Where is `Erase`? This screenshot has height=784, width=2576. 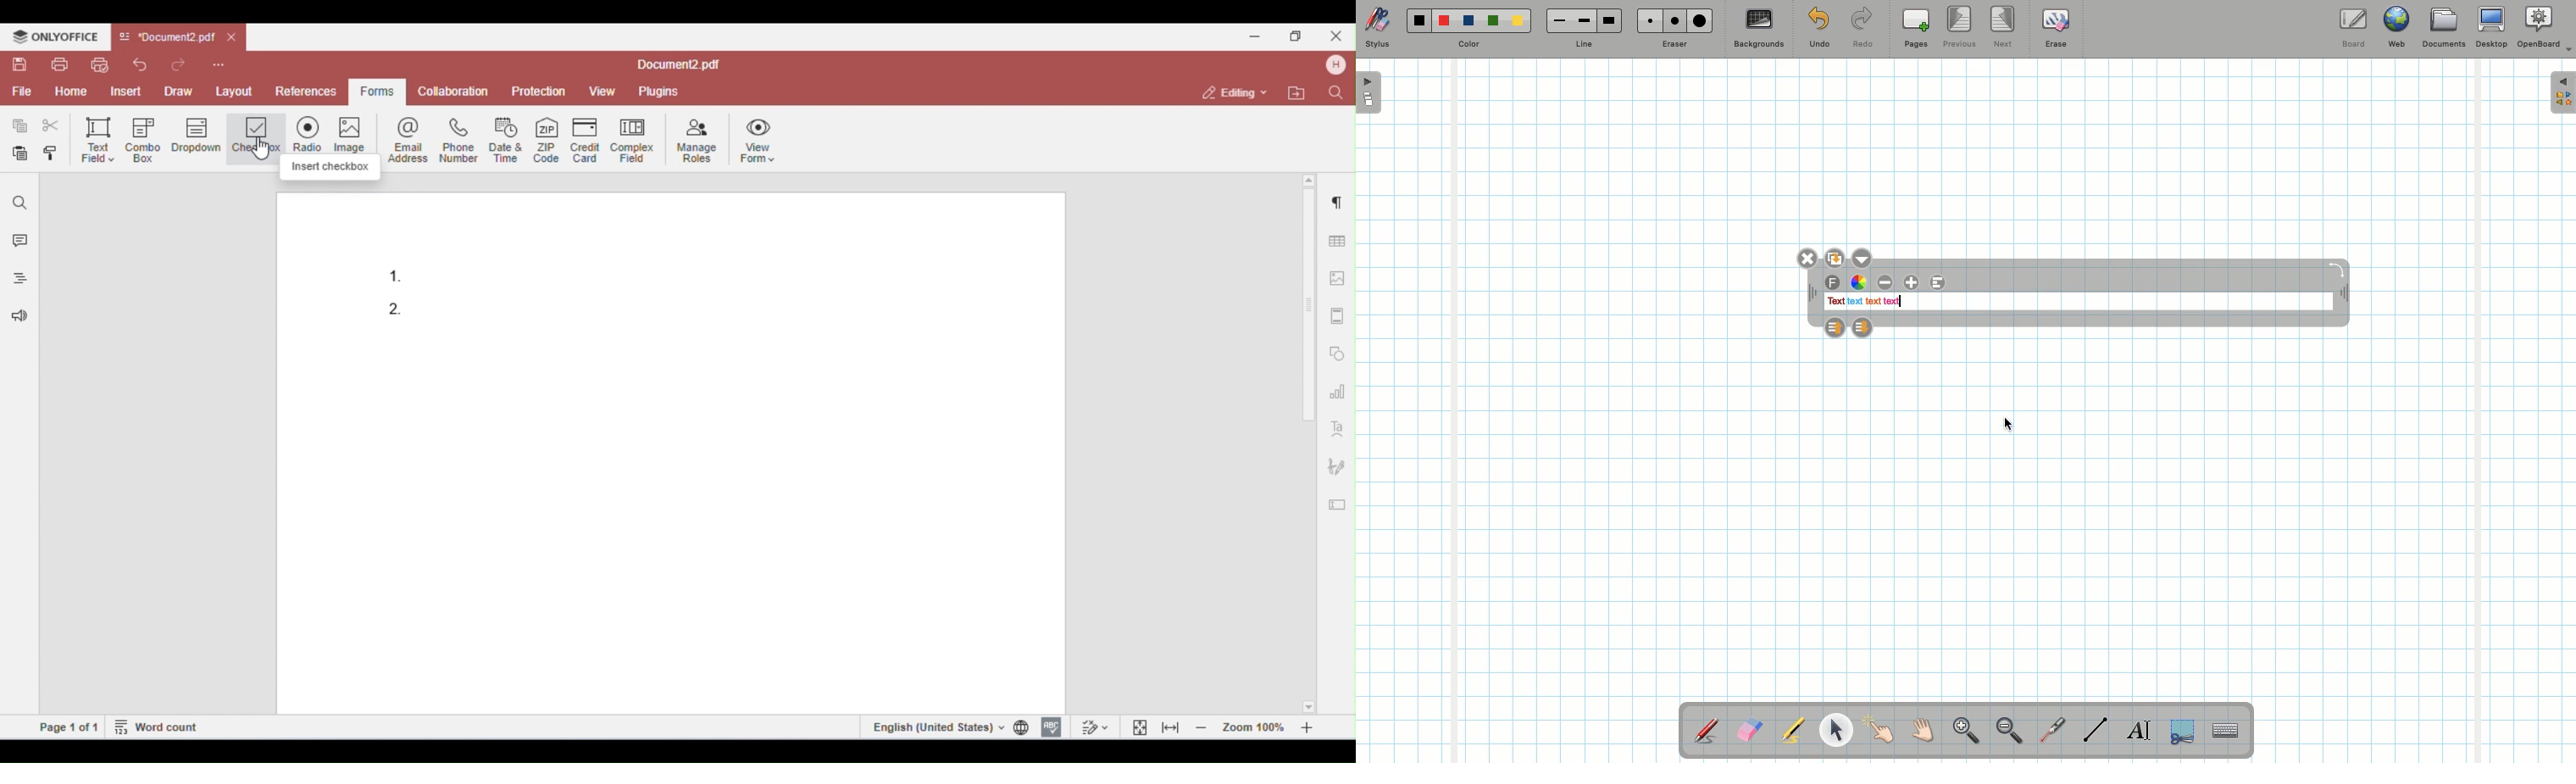 Erase is located at coordinates (2055, 27).